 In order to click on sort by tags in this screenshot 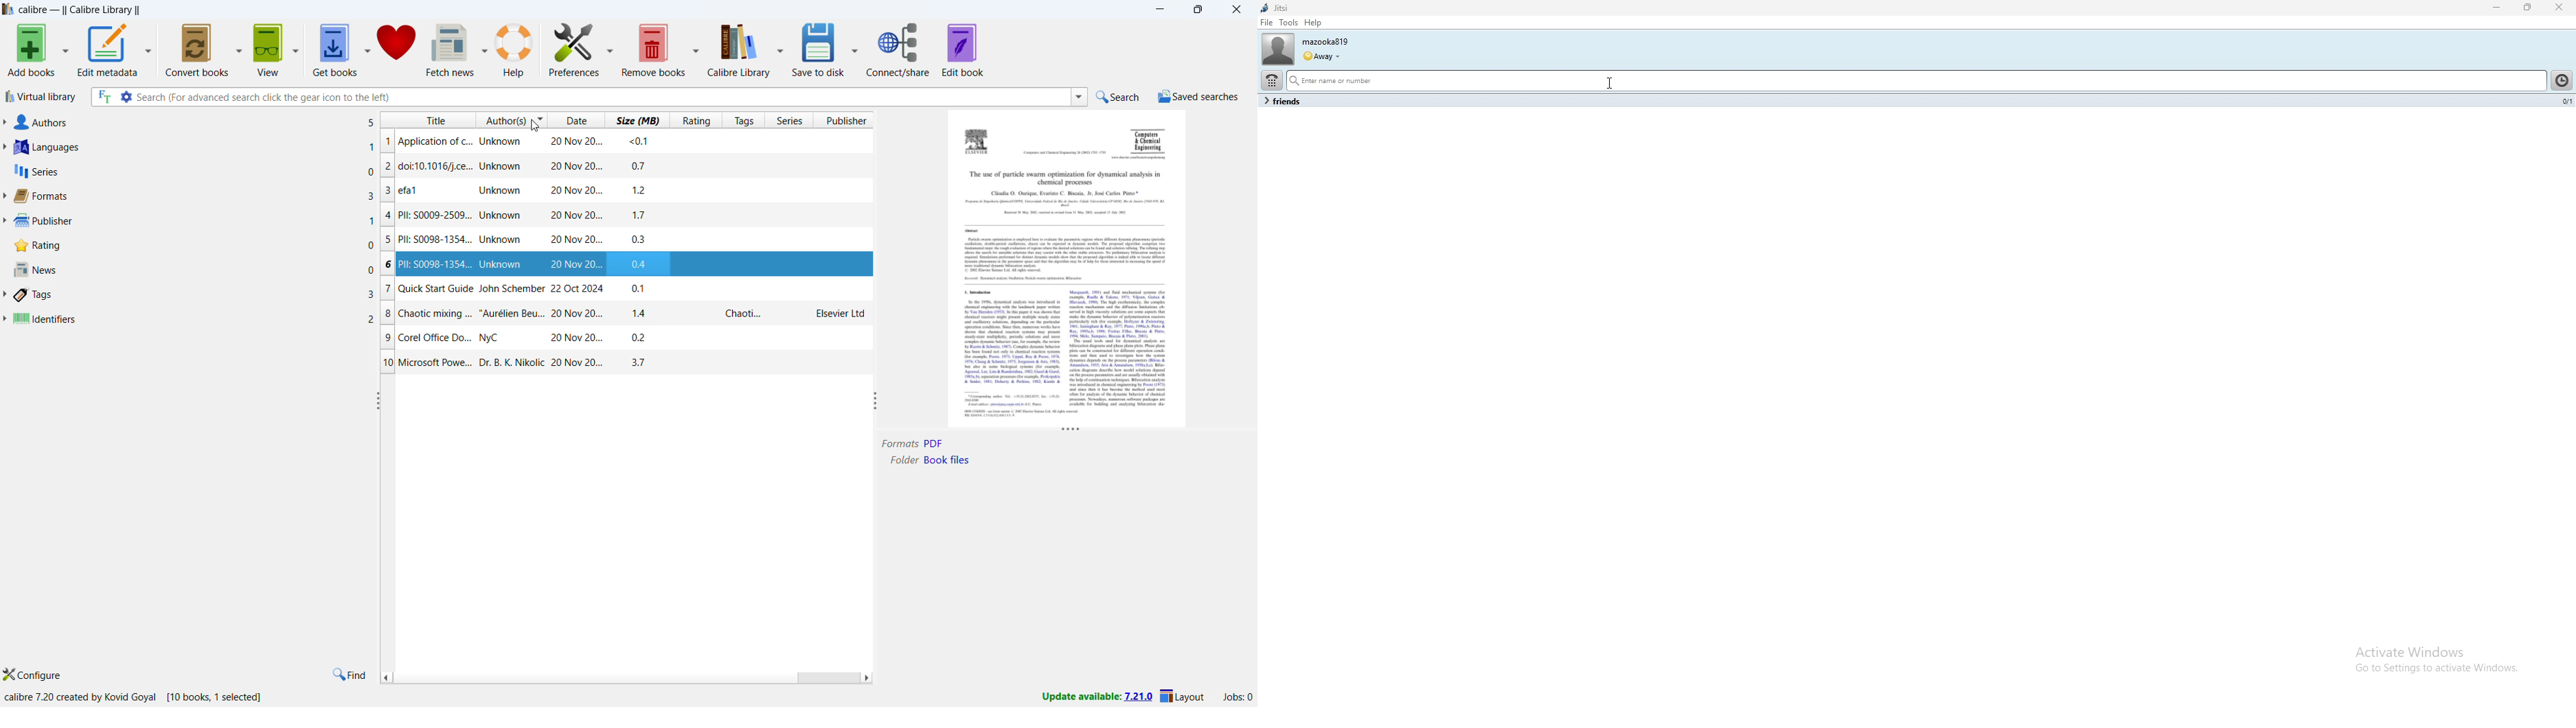, I will do `click(742, 120)`.